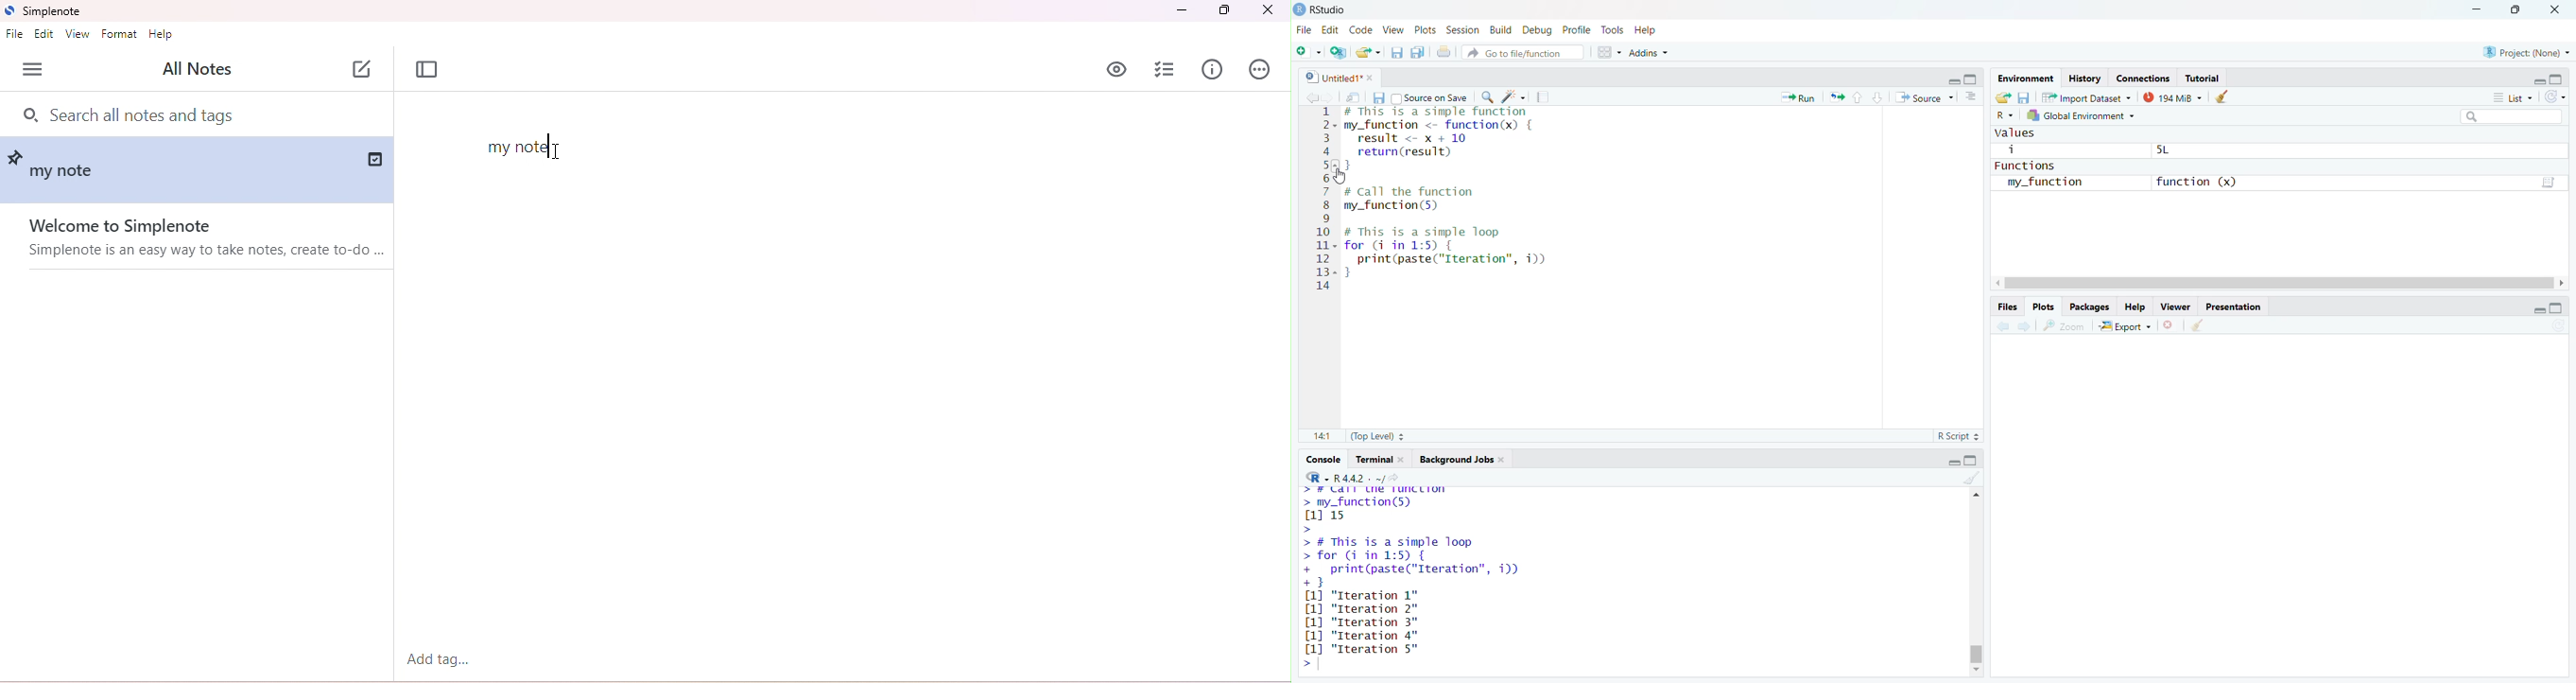 The image size is (2576, 700). I want to click on search field, so click(2508, 116).